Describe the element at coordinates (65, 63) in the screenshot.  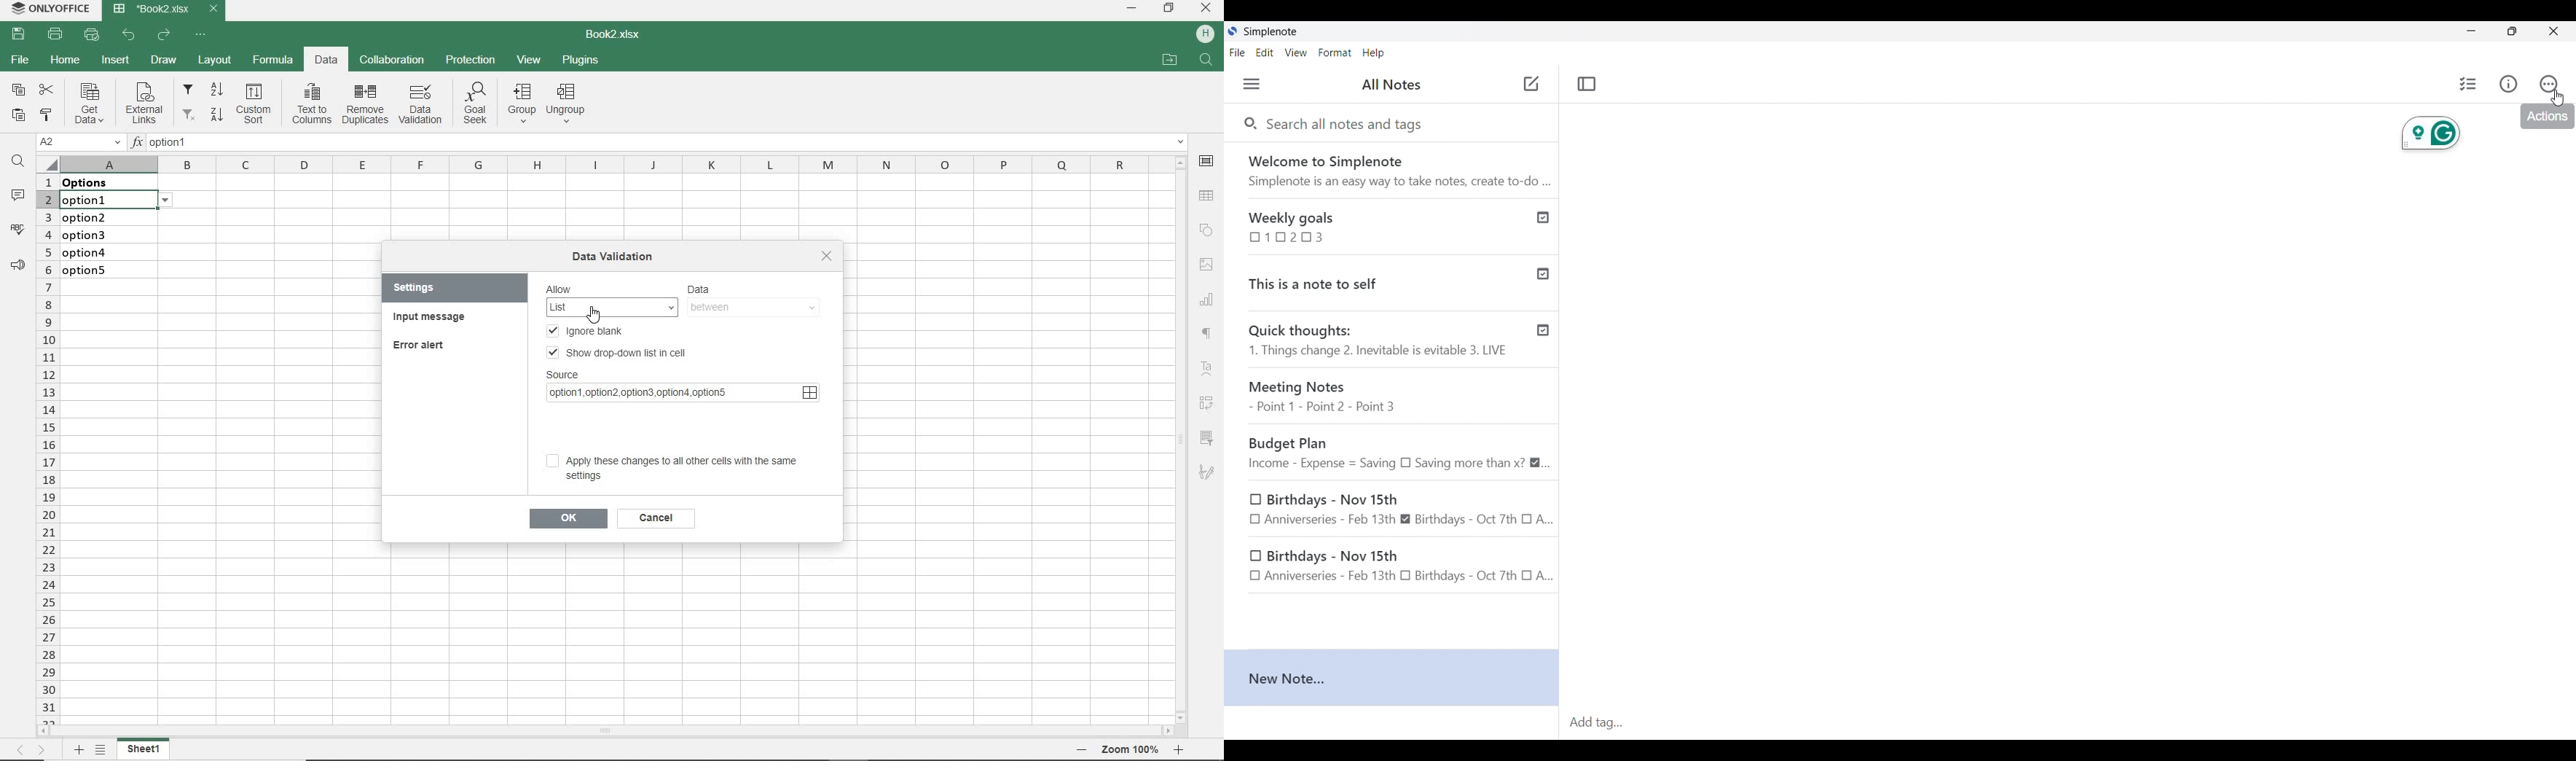
I see `HOME` at that location.